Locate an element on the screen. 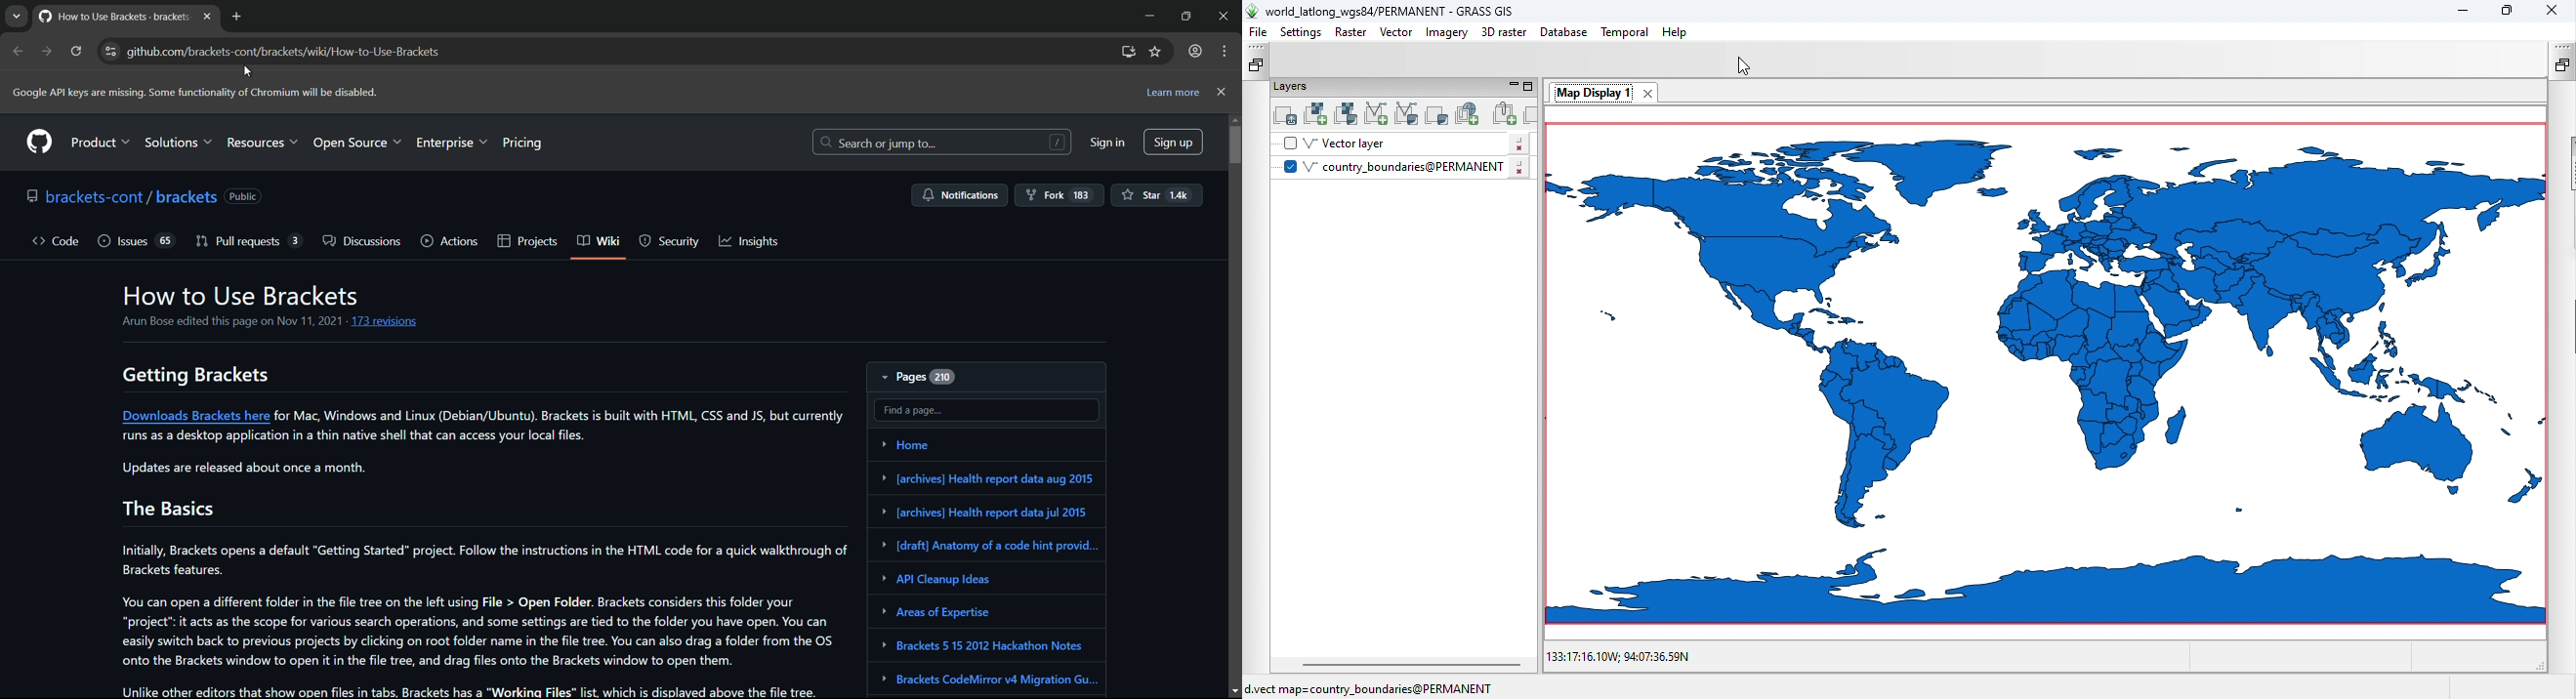 This screenshot has width=2576, height=700. actions is located at coordinates (449, 241).